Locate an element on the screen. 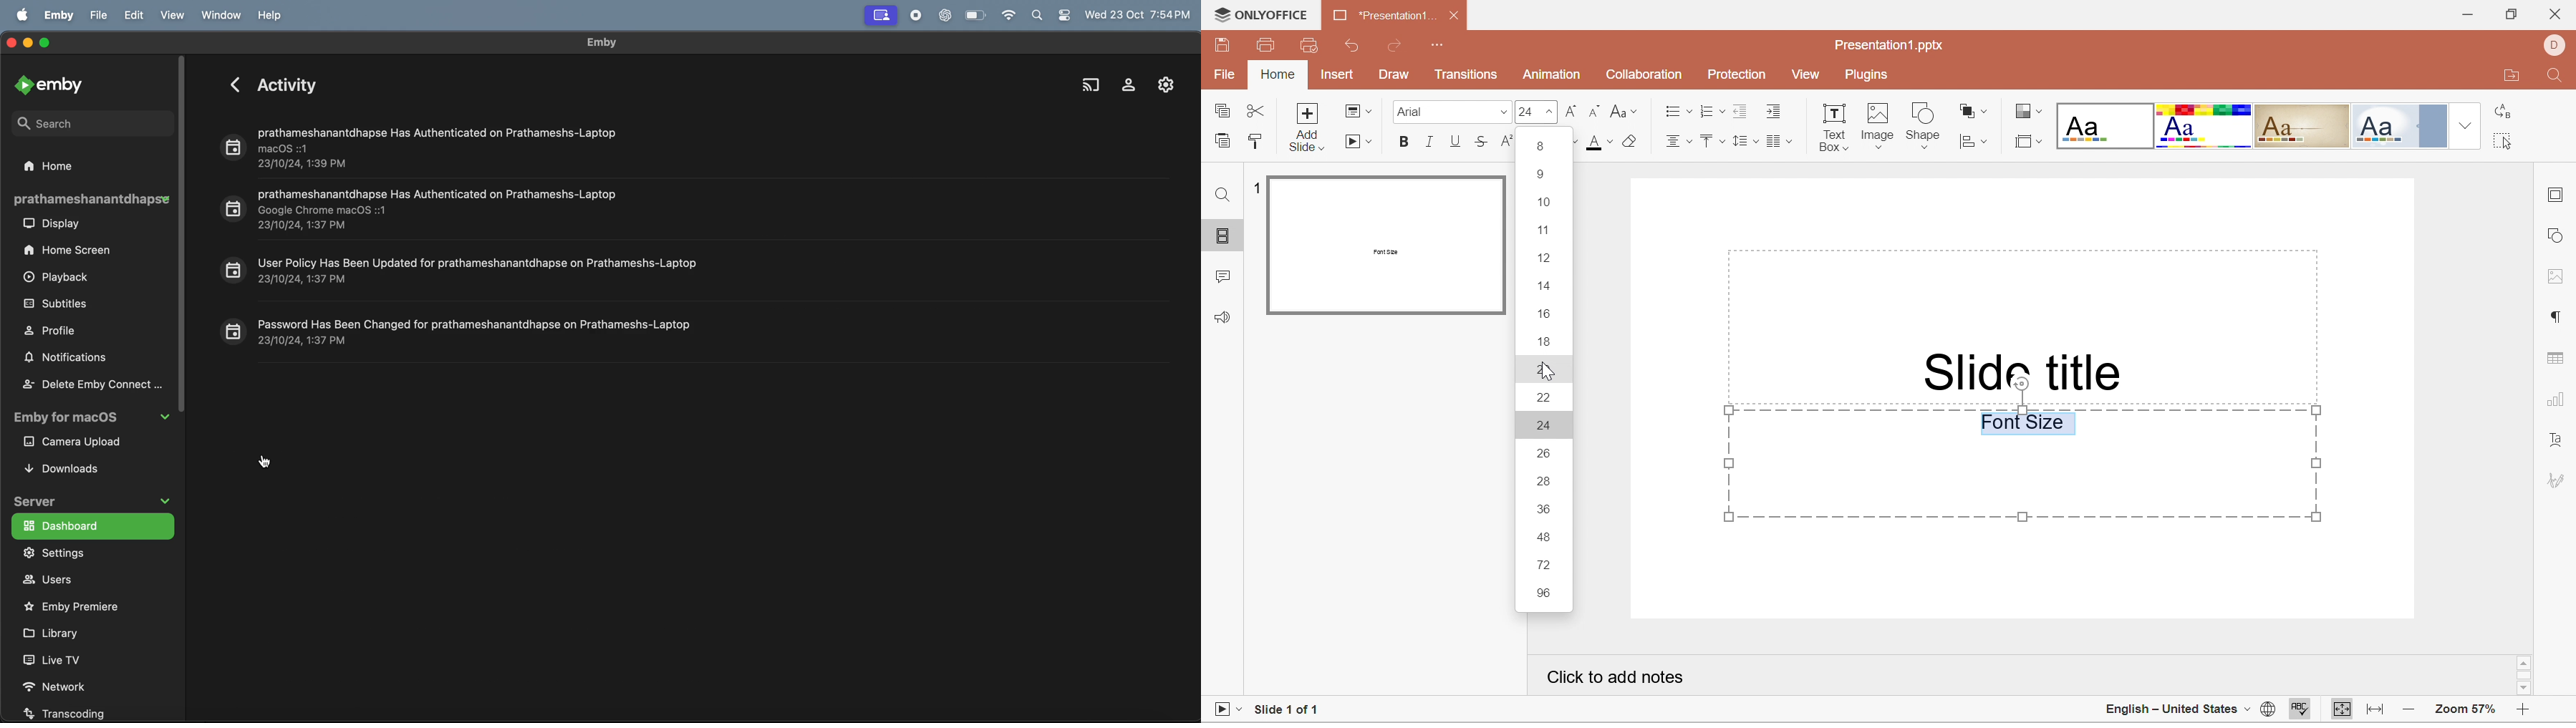 This screenshot has height=728, width=2576. Restore Down is located at coordinates (2511, 16).